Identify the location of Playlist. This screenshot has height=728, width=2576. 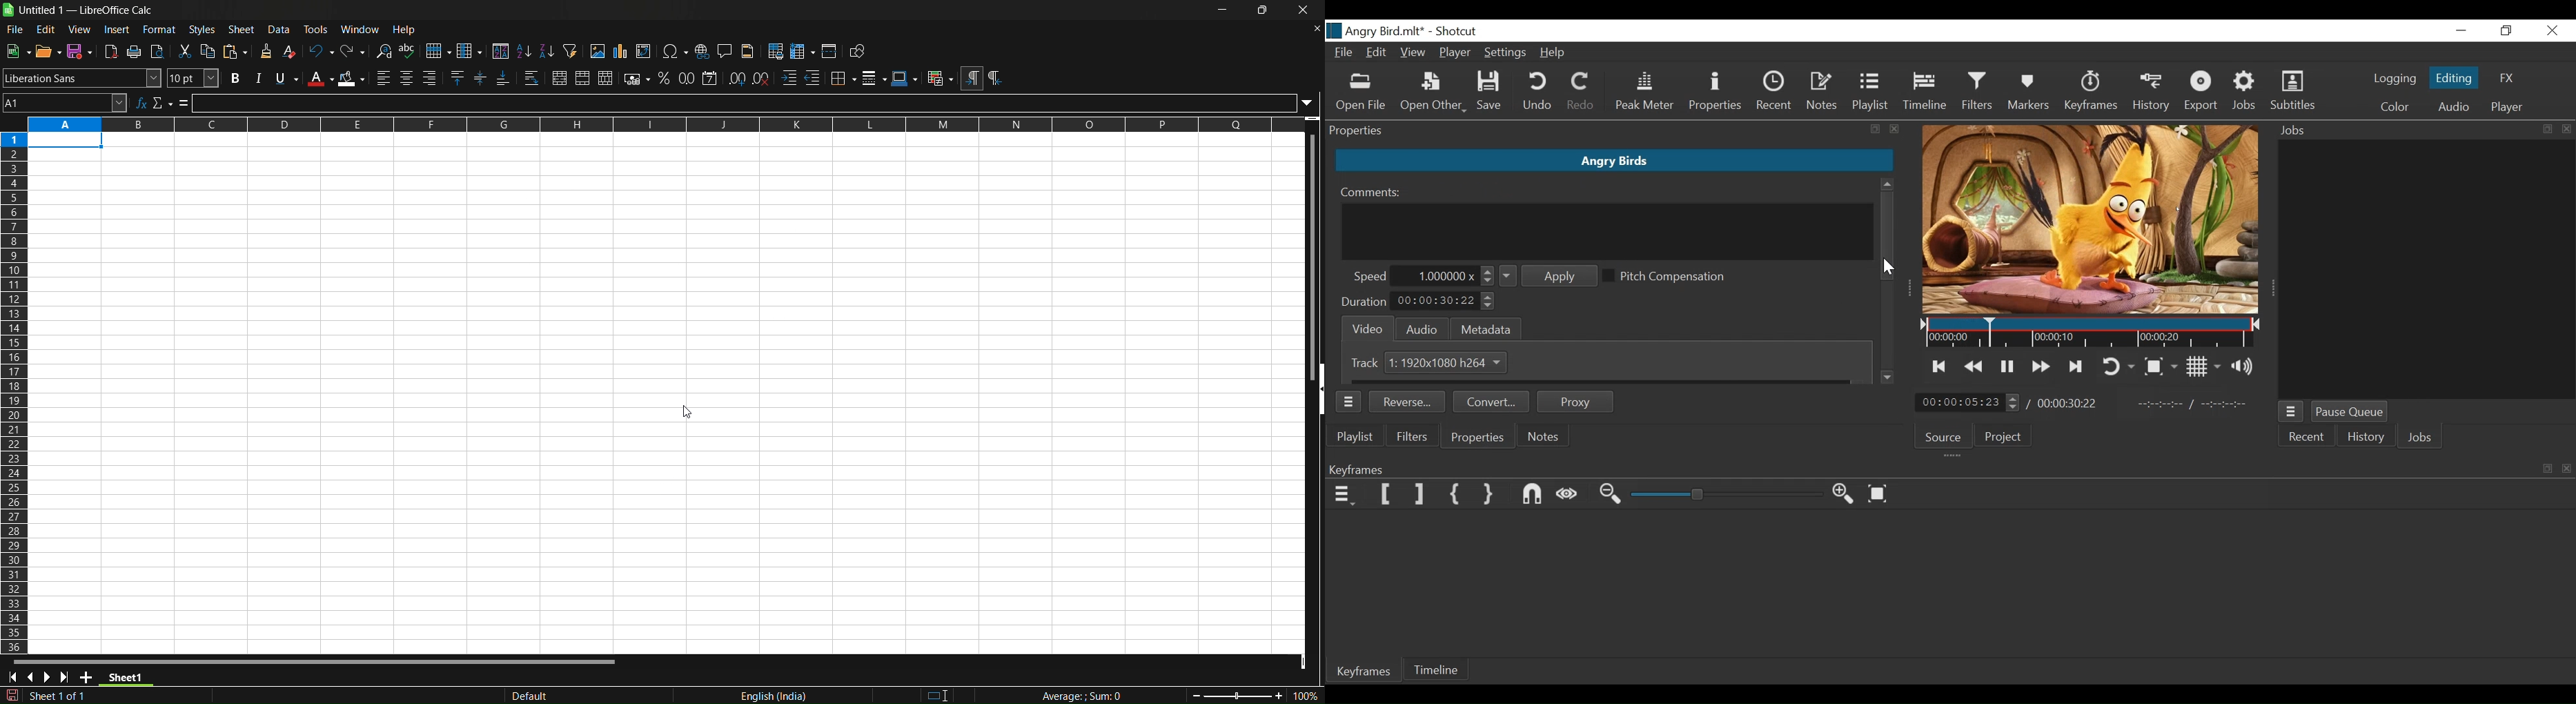
(1872, 93).